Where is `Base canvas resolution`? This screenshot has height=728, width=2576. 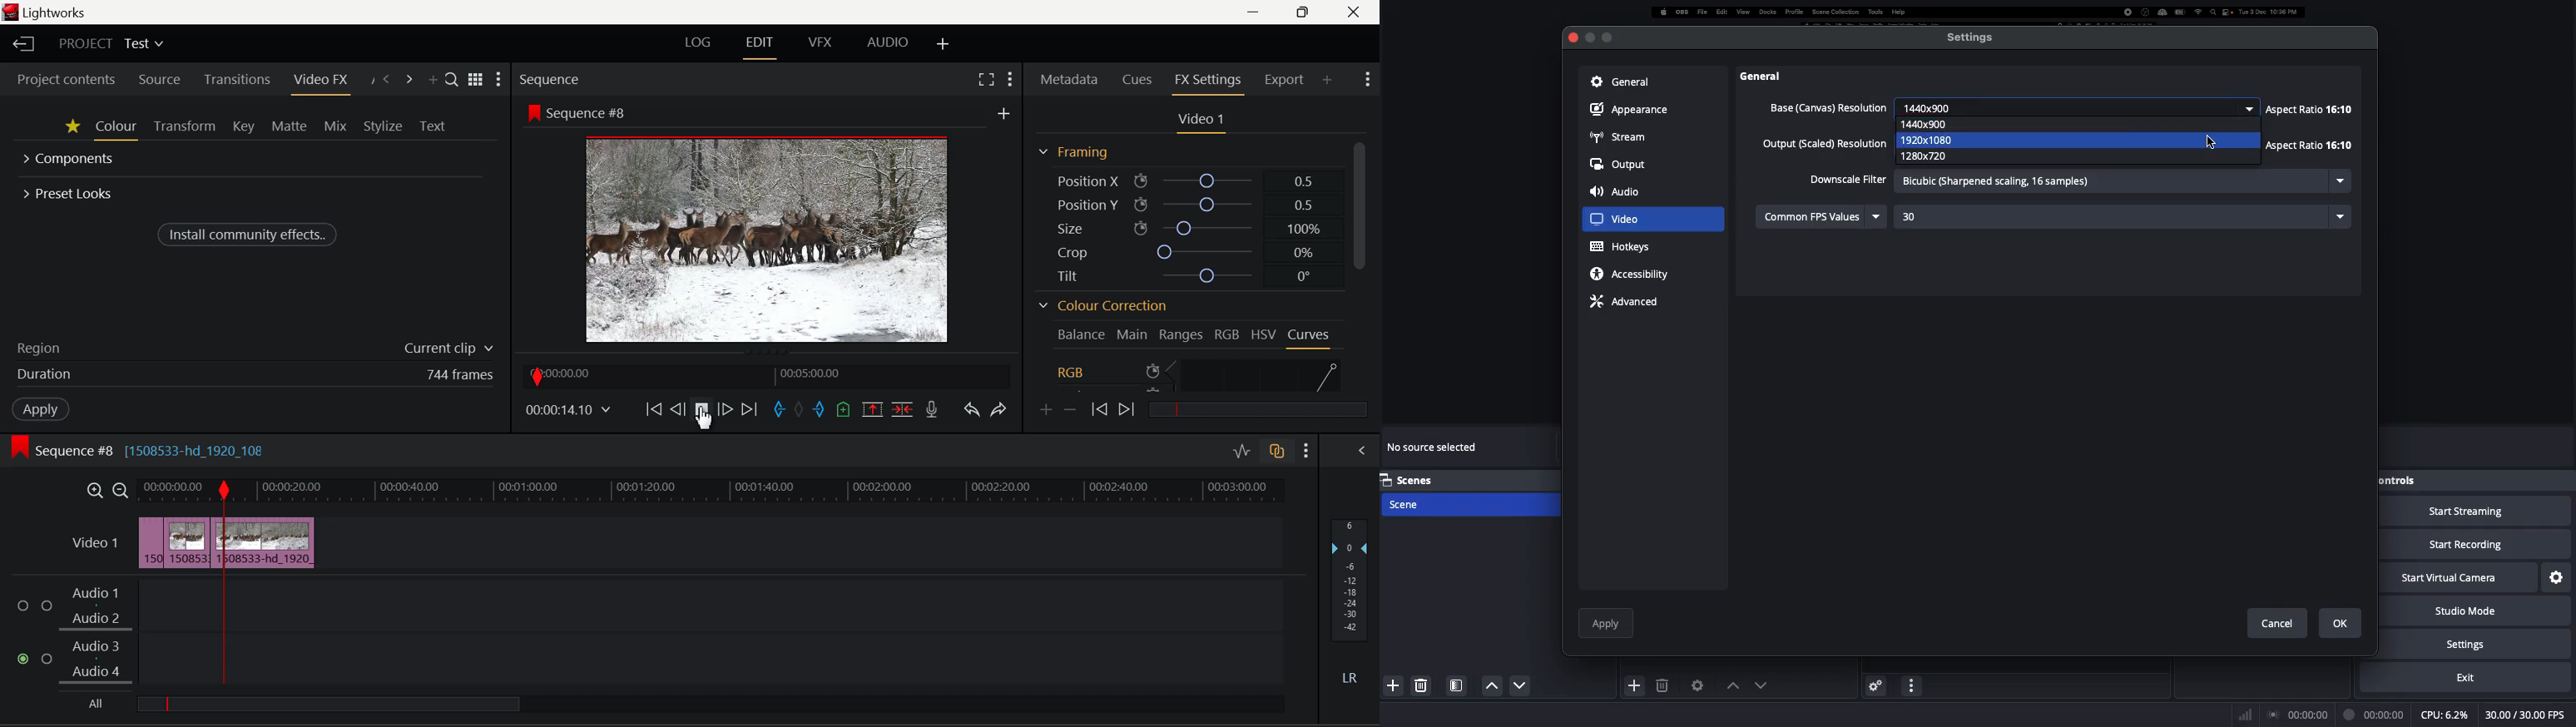
Base canvas resolution is located at coordinates (1824, 107).